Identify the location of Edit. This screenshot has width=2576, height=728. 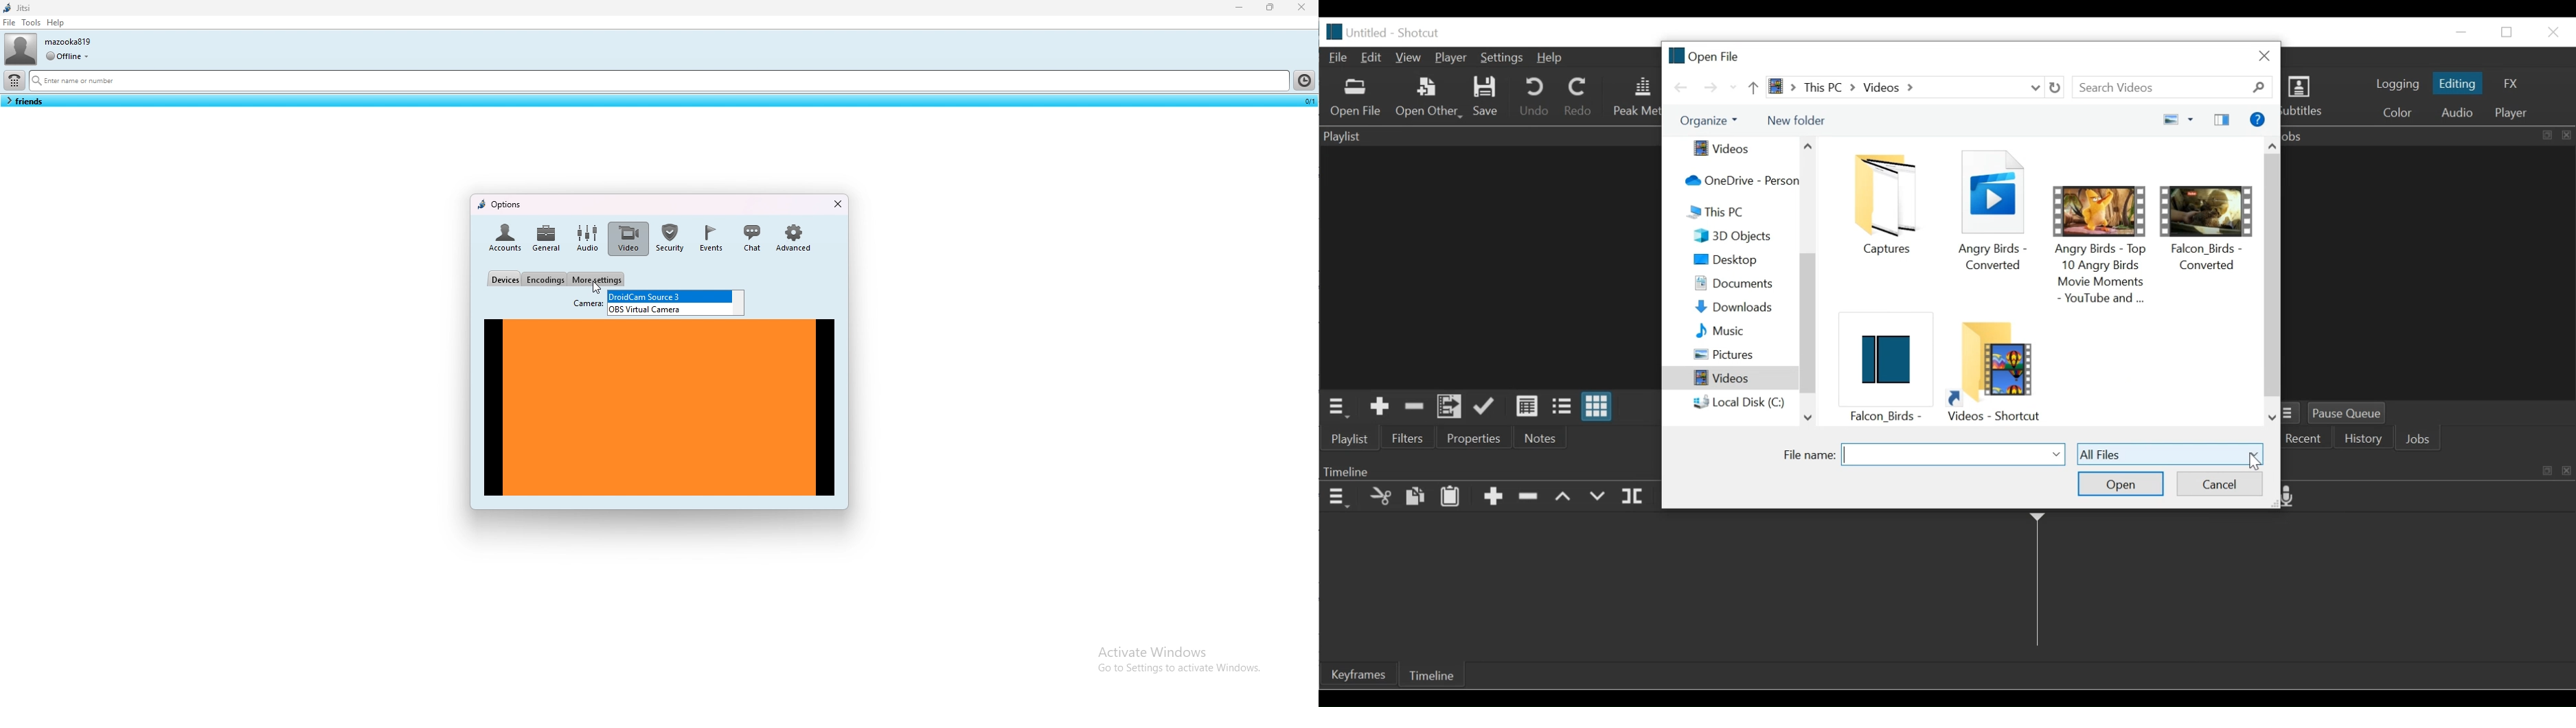
(1374, 58).